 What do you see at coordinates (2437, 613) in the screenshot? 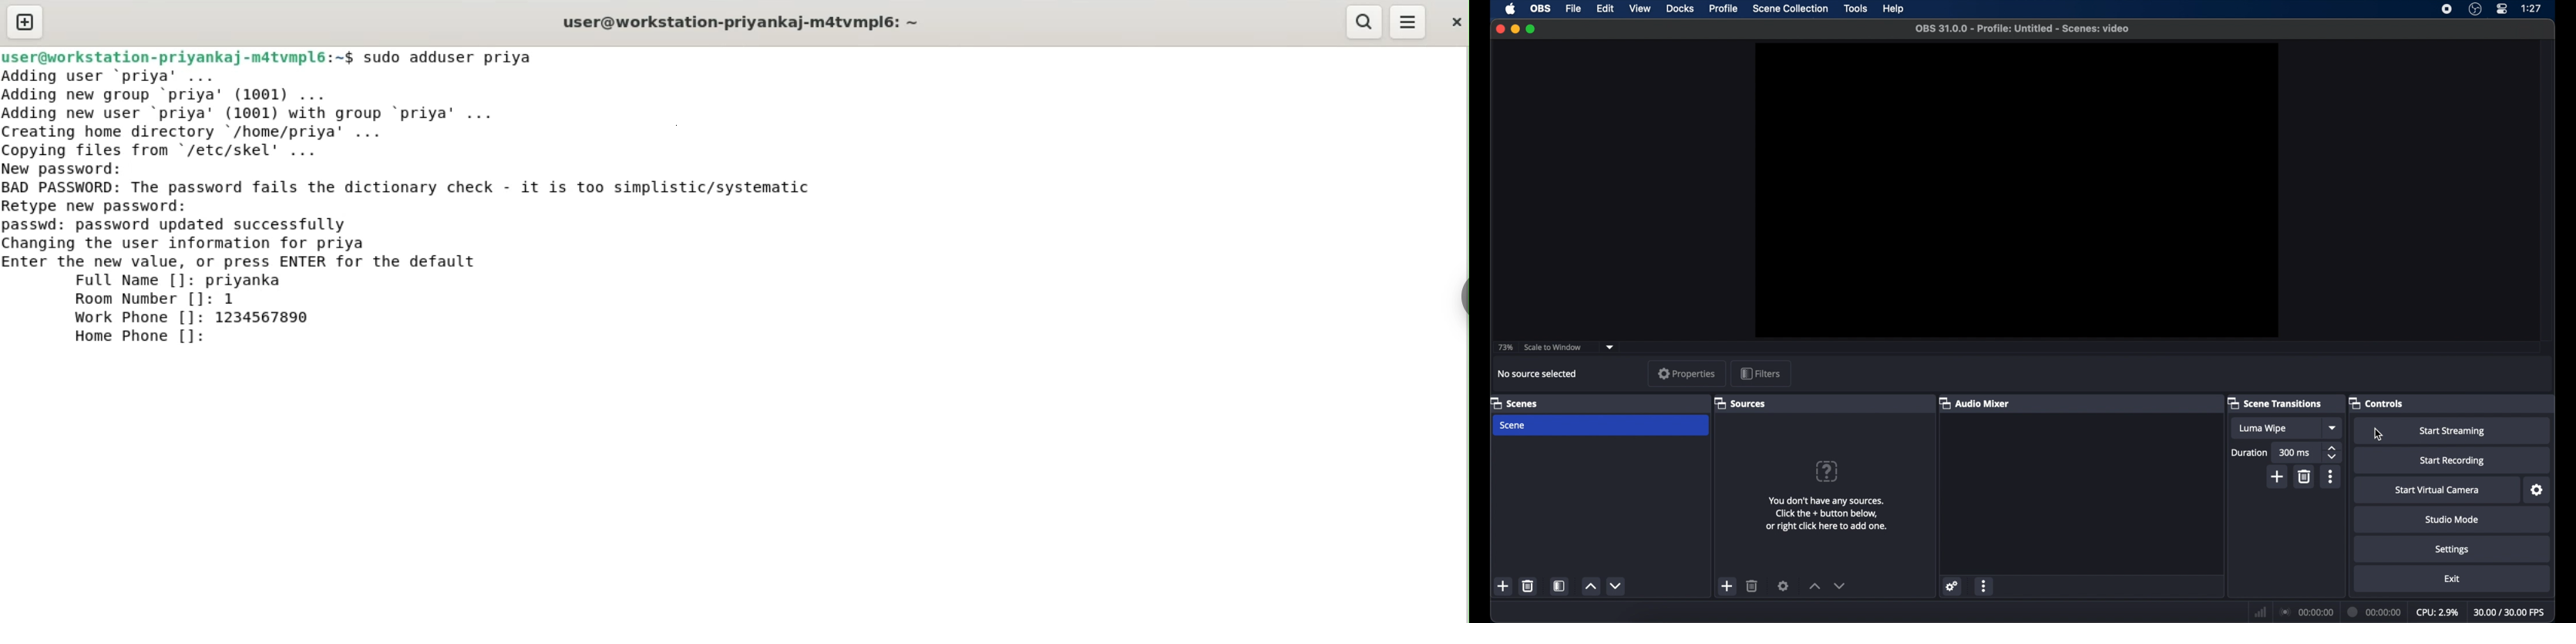
I see `cpu` at bounding box center [2437, 613].